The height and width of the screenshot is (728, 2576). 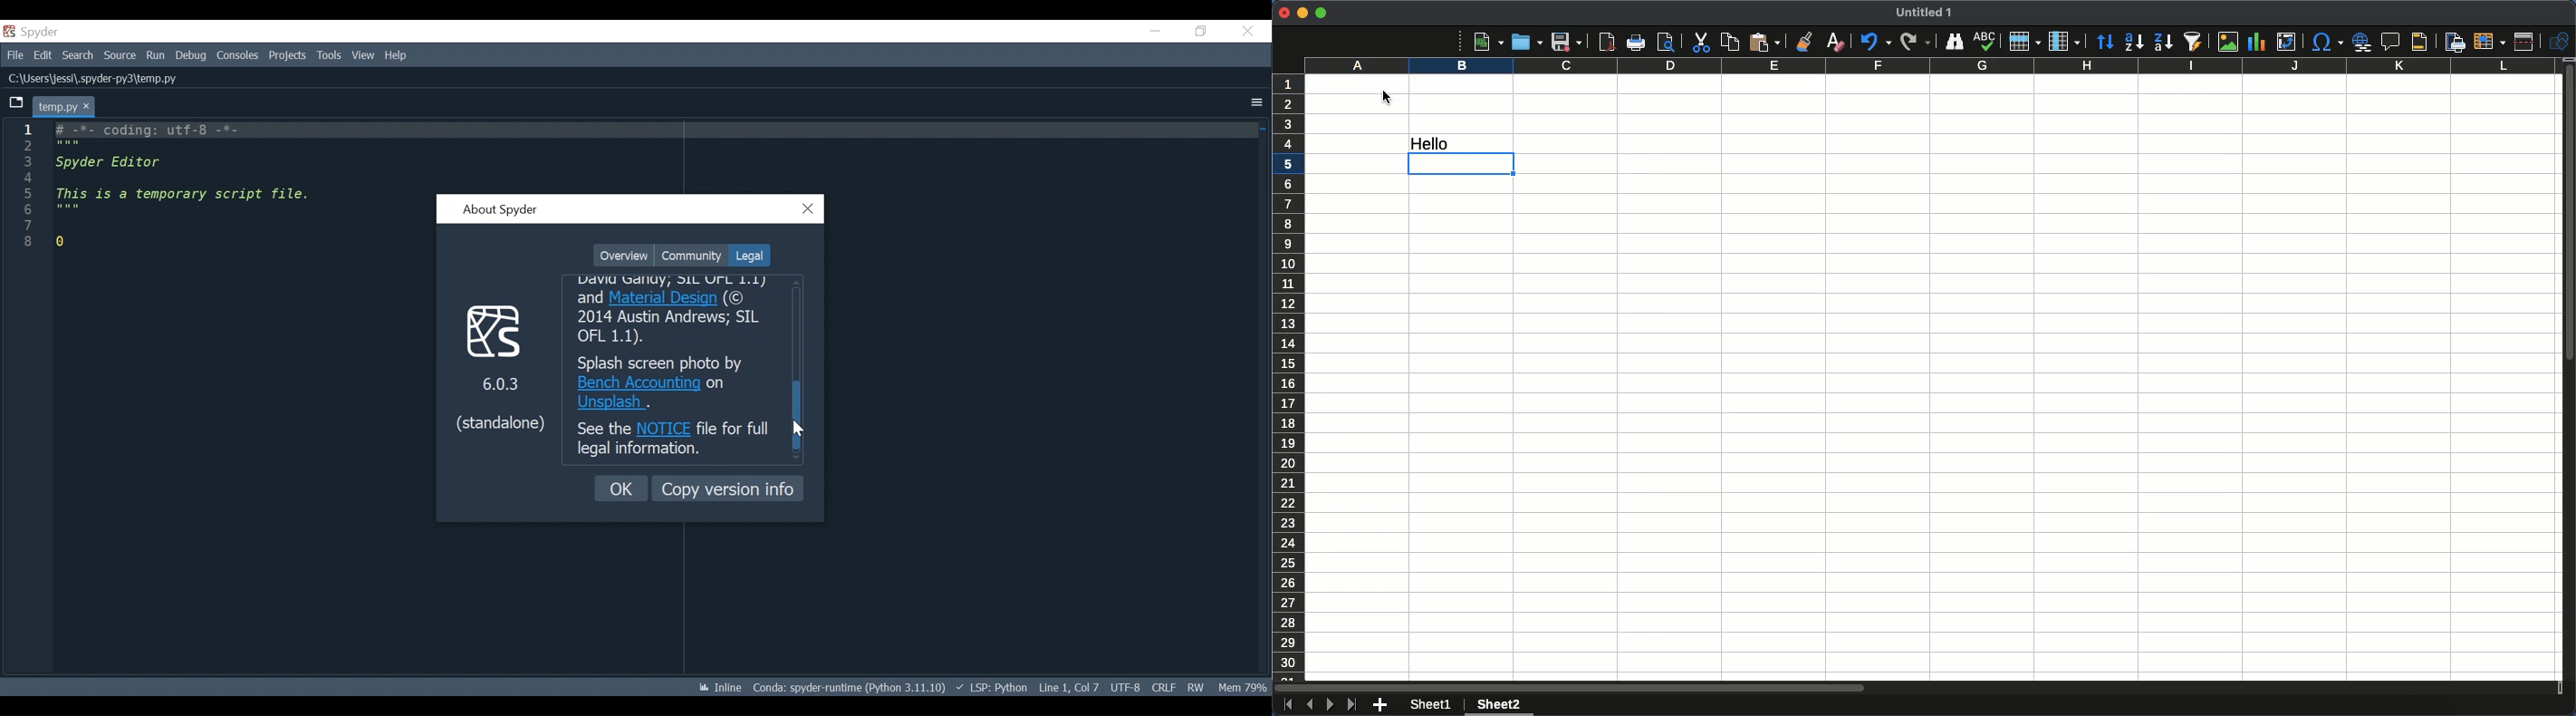 I want to click on Image, so click(x=2224, y=42).